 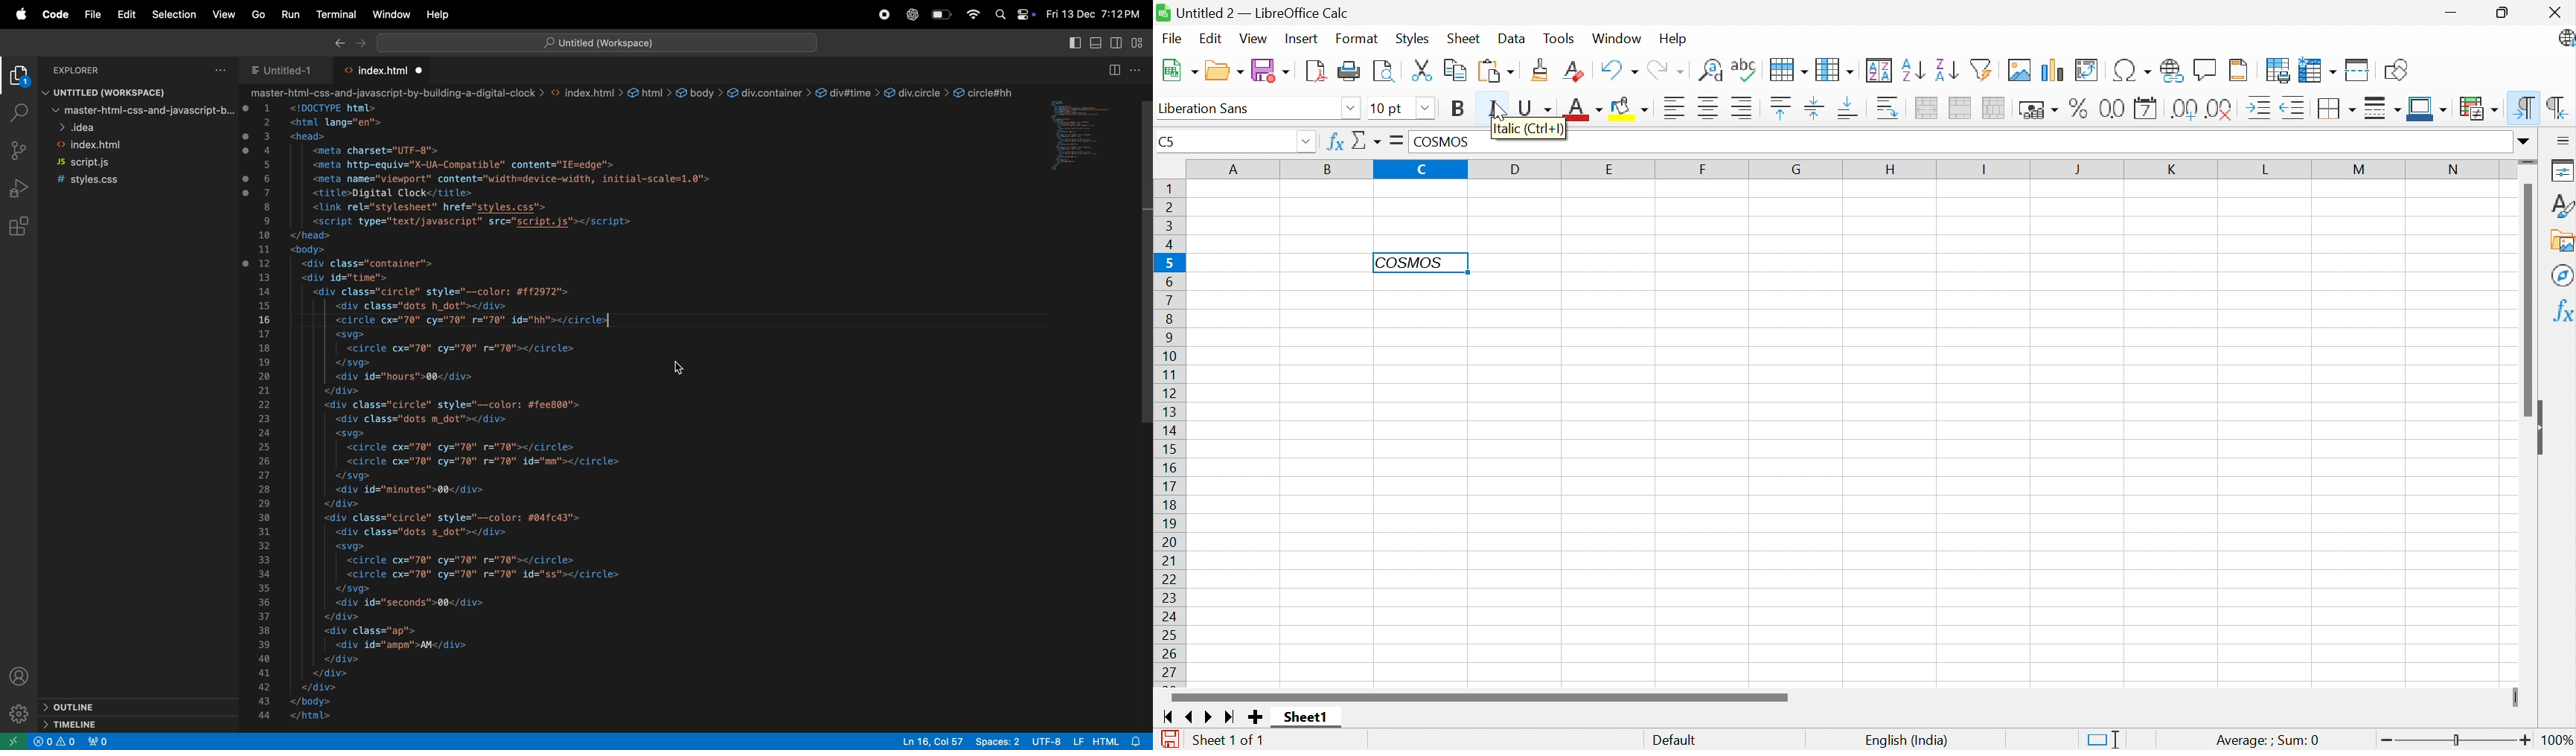 I want to click on Styles, so click(x=2563, y=205).